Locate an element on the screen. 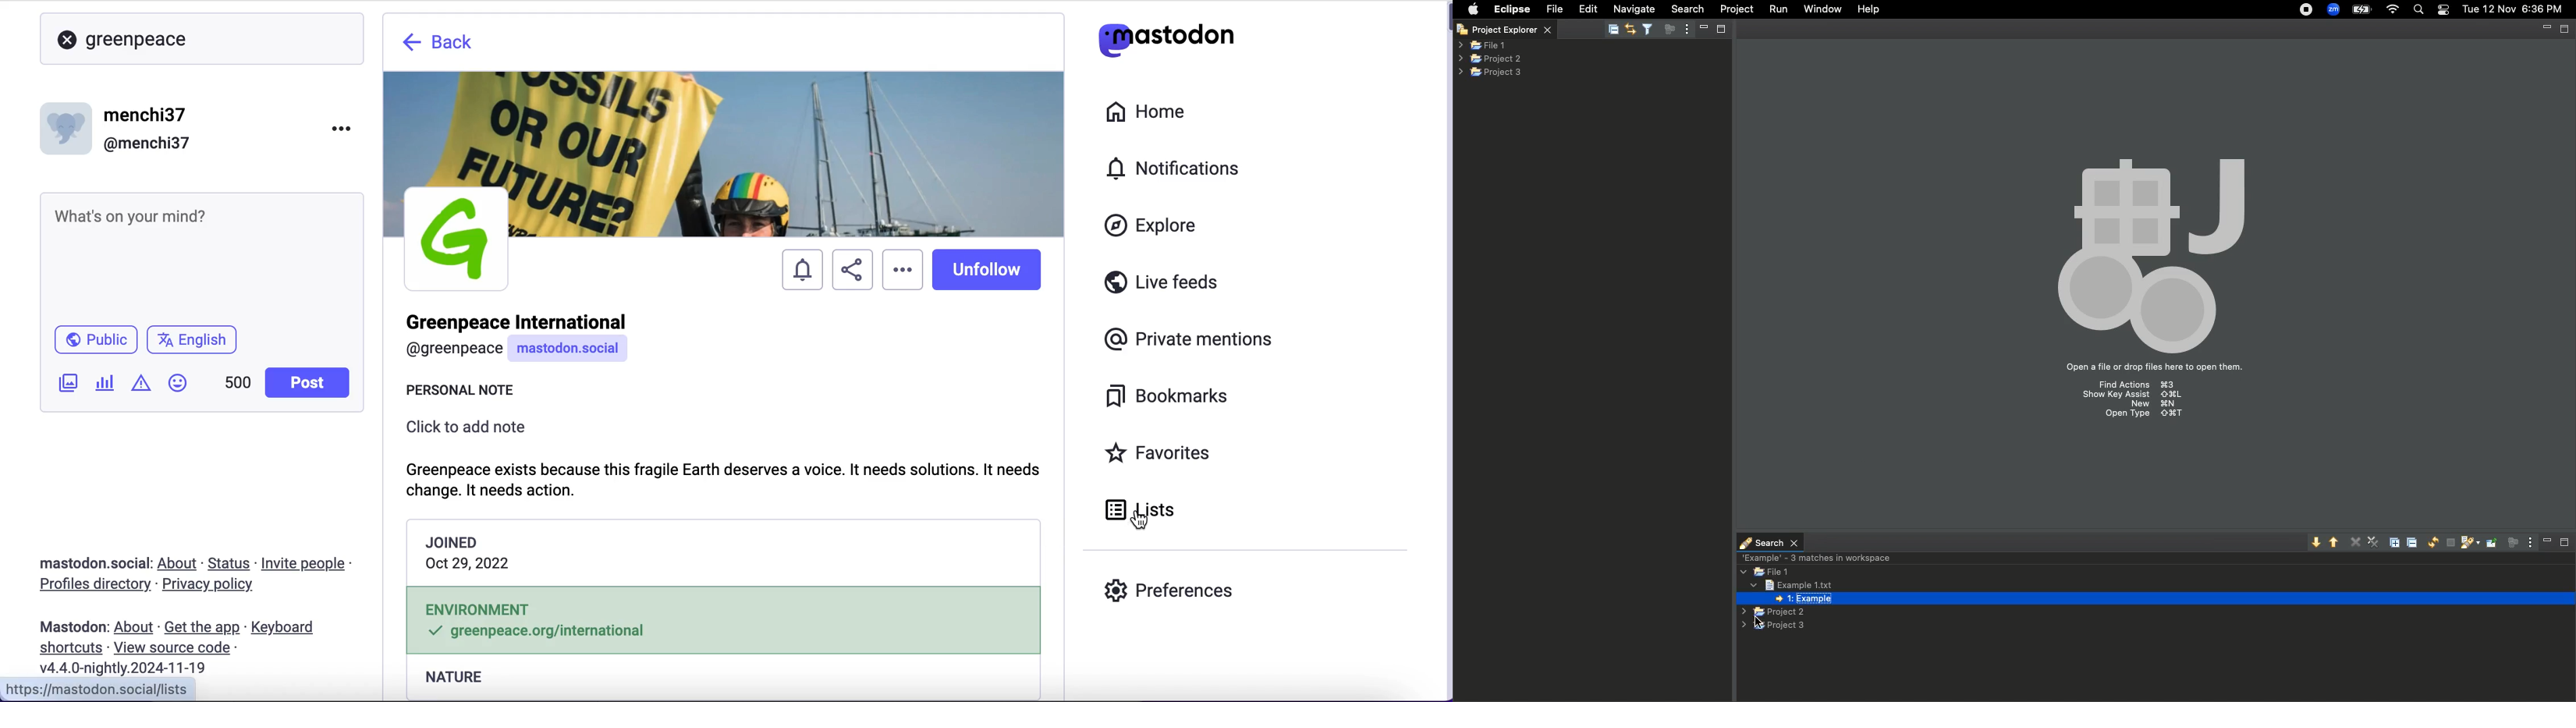 The height and width of the screenshot is (728, 2576). Window is located at coordinates (1819, 9).